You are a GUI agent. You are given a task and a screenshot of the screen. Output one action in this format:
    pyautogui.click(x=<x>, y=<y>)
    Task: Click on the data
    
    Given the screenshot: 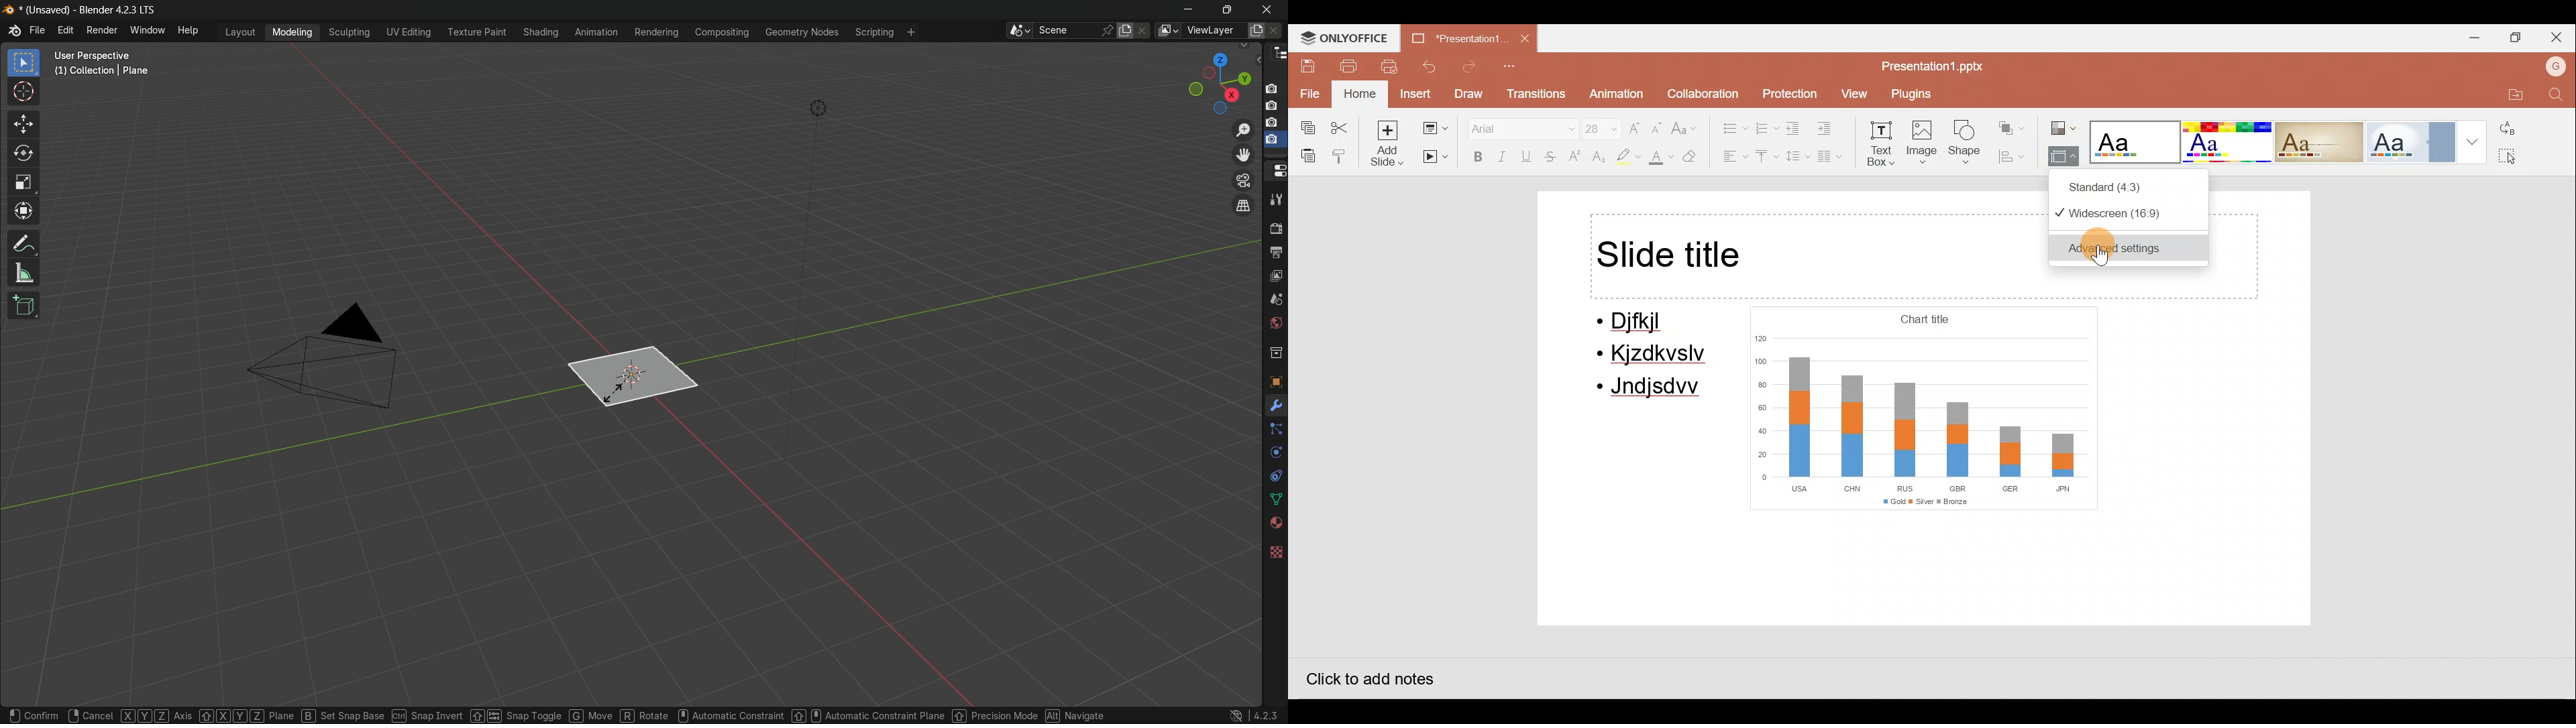 What is the action you would take?
    pyautogui.click(x=1275, y=499)
    